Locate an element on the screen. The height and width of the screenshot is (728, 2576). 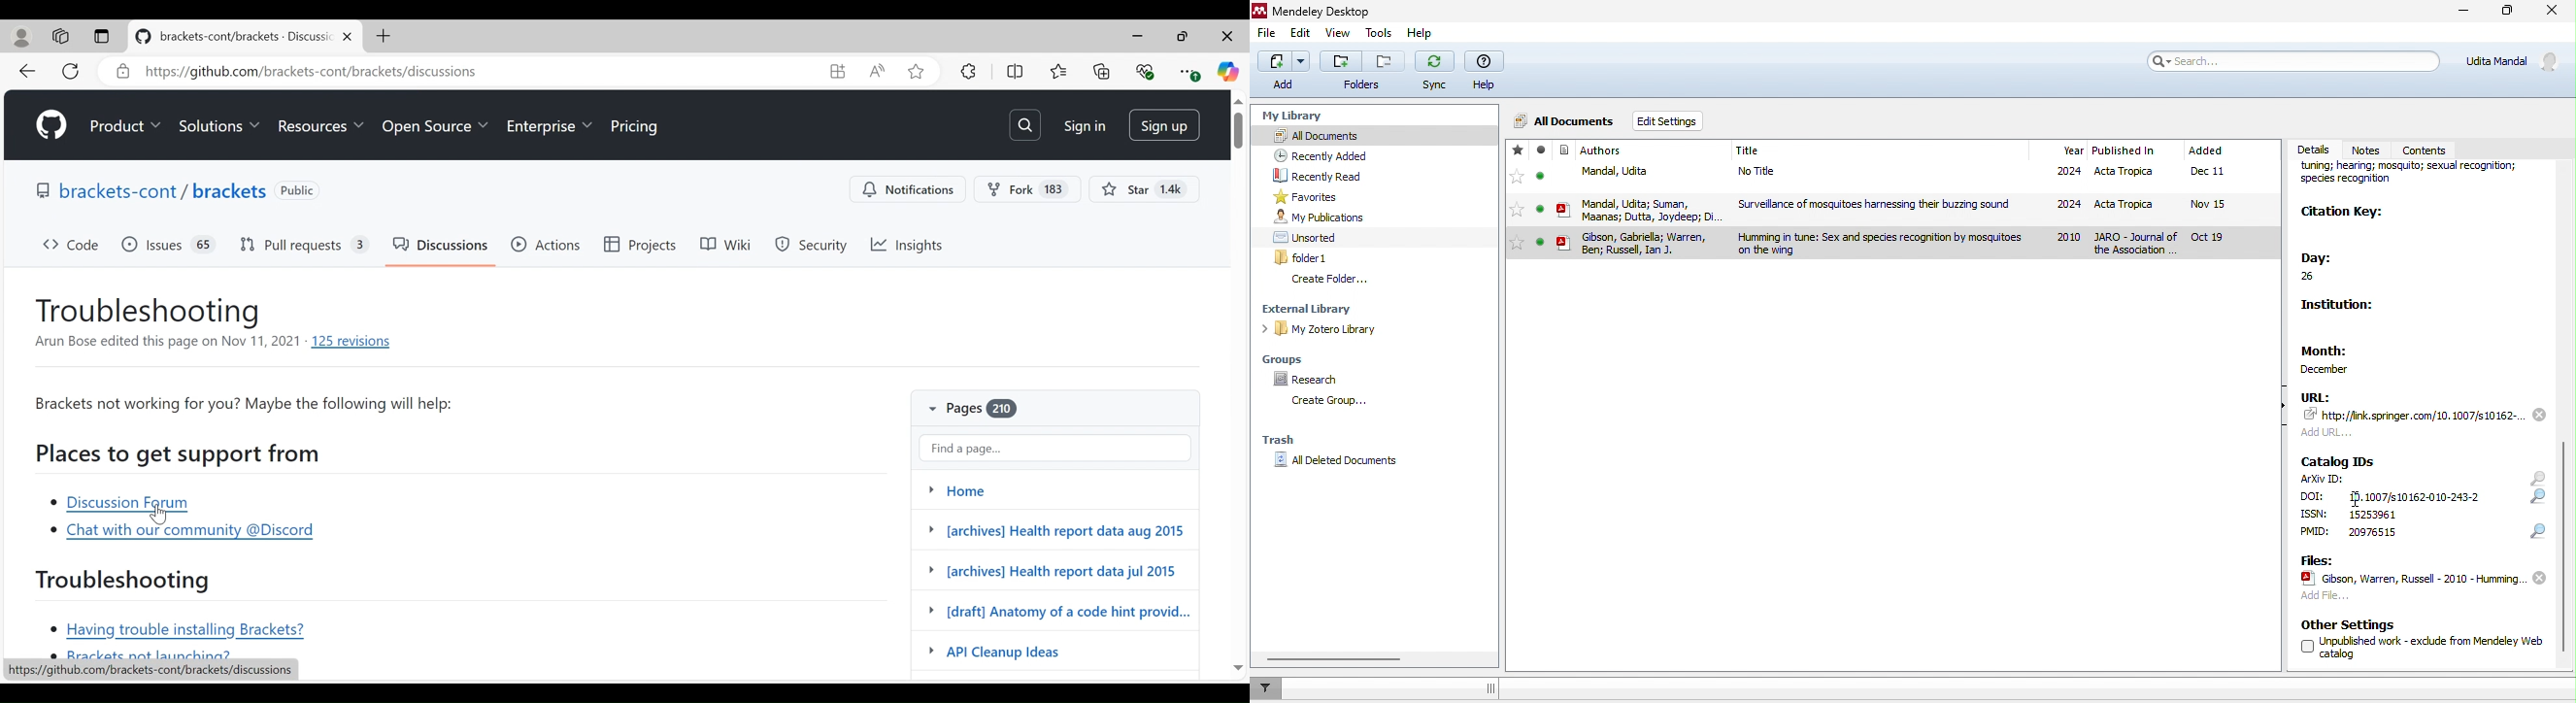
Read aloud this page is located at coordinates (876, 70).